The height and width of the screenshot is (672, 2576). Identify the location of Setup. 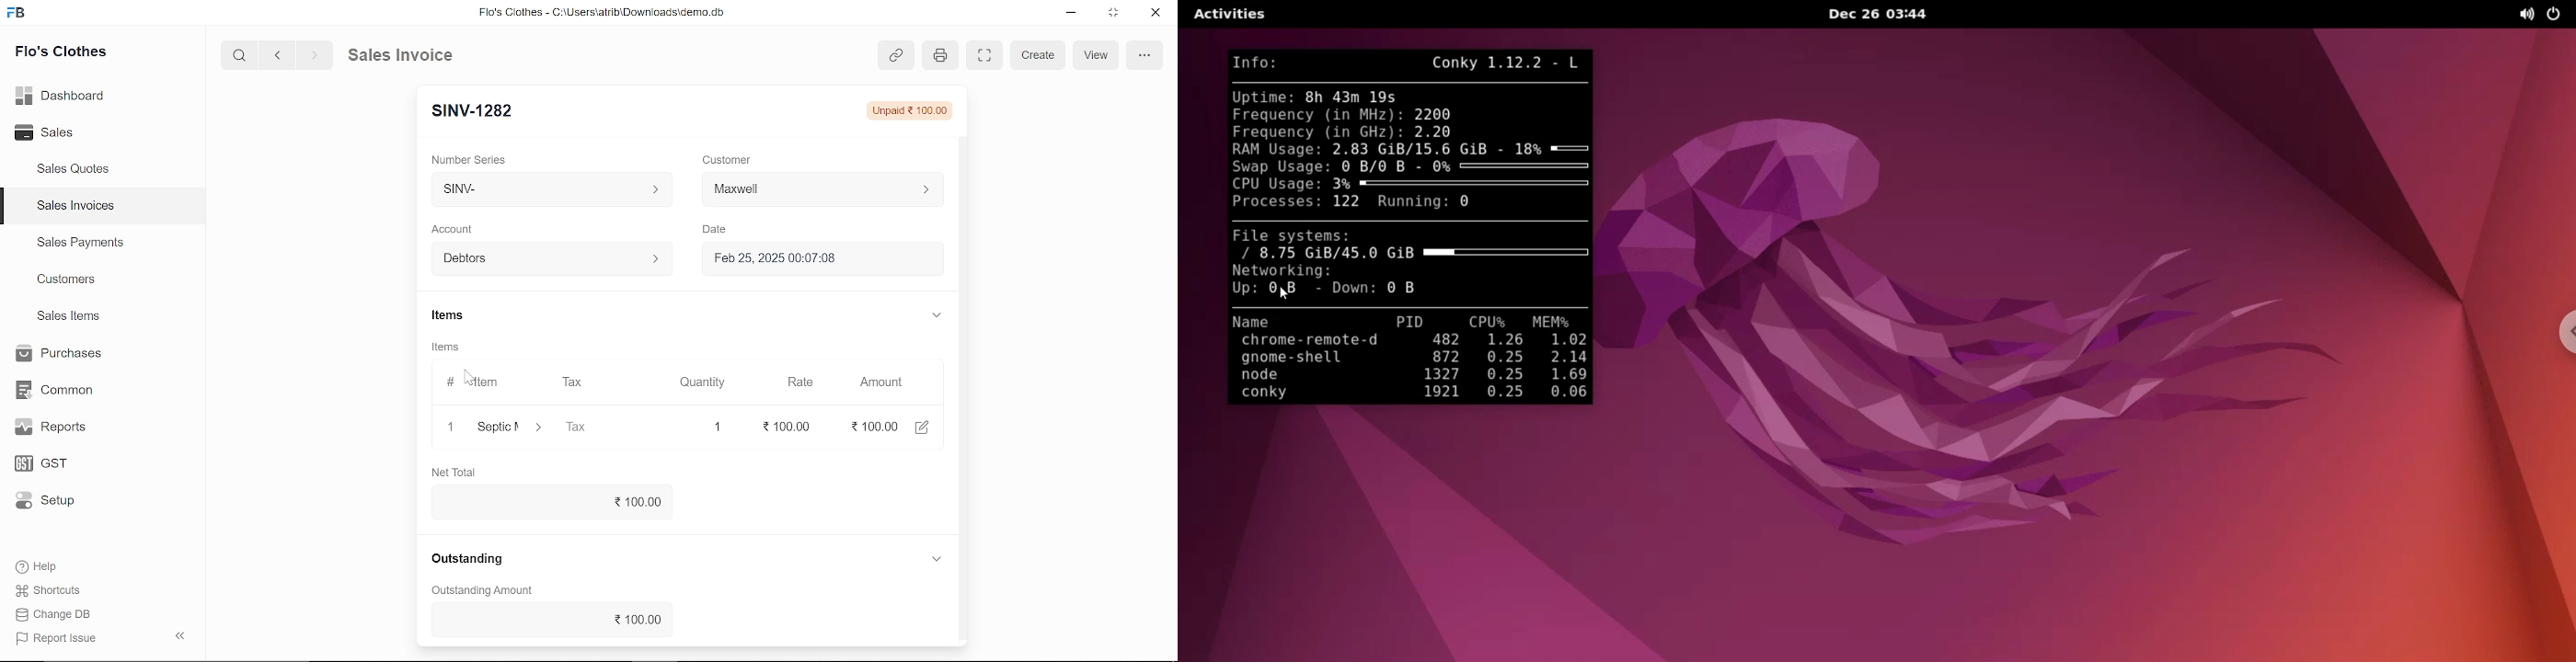
(50, 500).